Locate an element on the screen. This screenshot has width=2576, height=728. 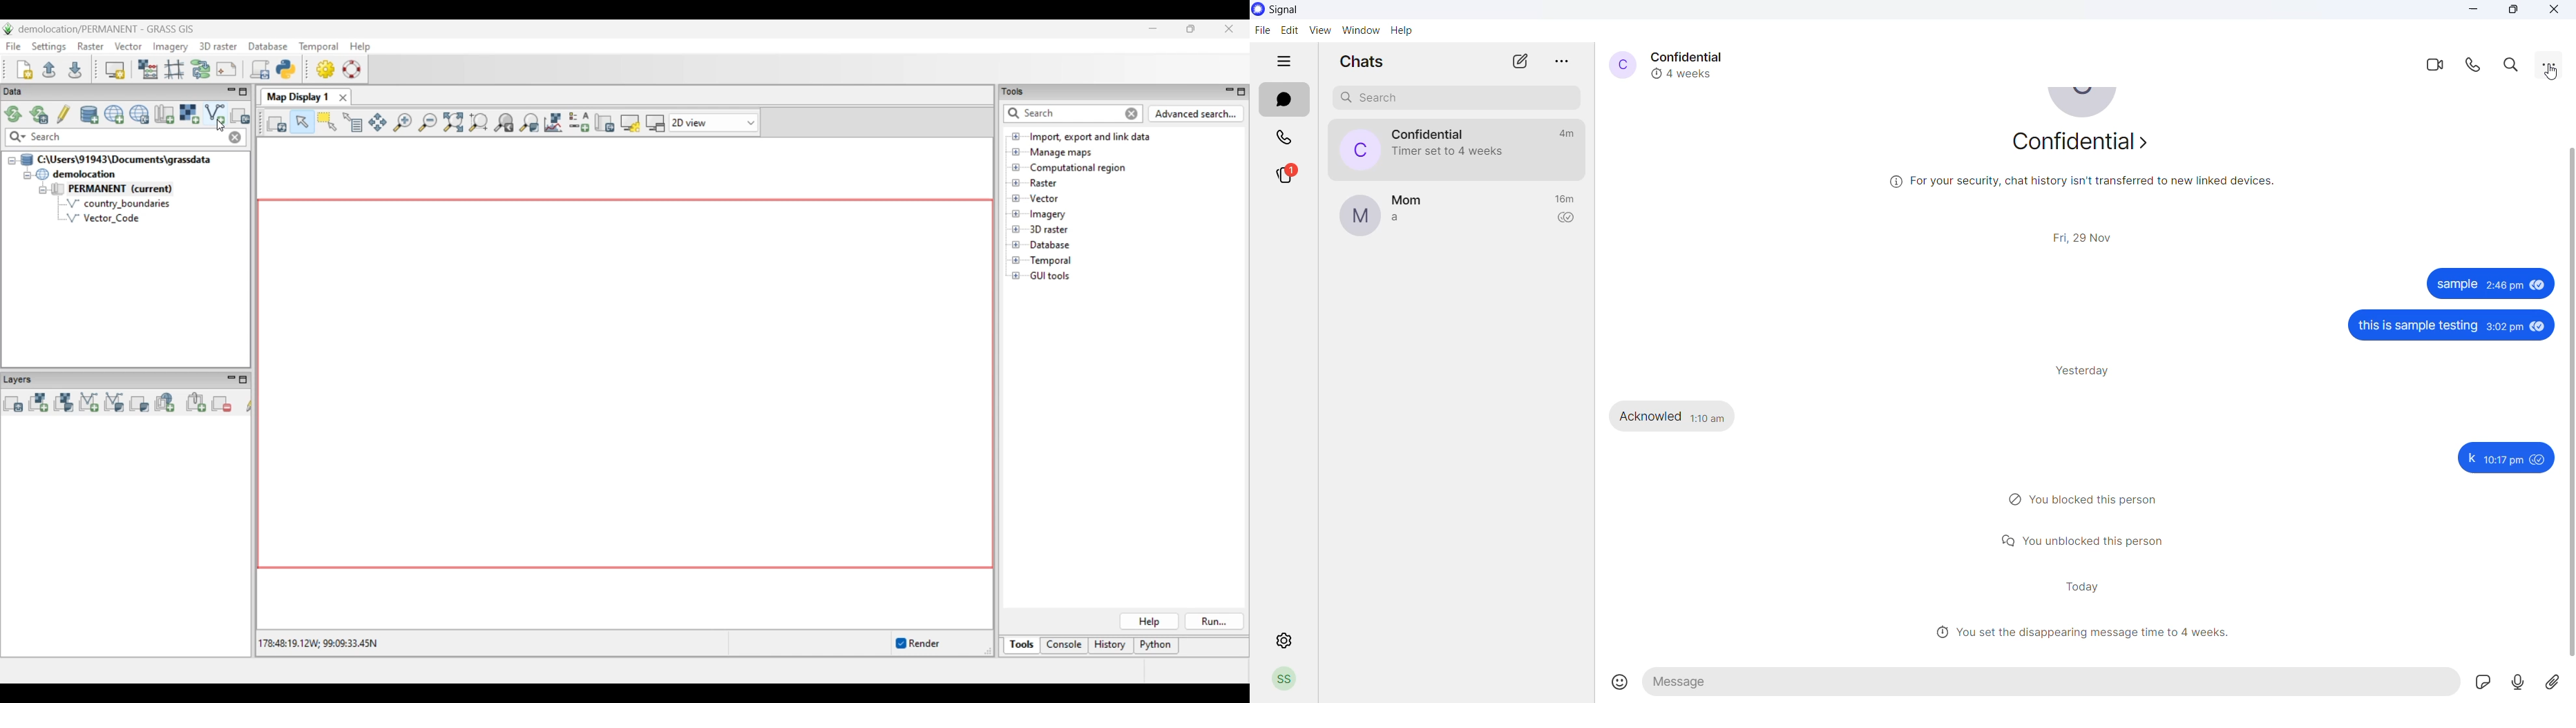
profile is located at coordinates (1290, 680).